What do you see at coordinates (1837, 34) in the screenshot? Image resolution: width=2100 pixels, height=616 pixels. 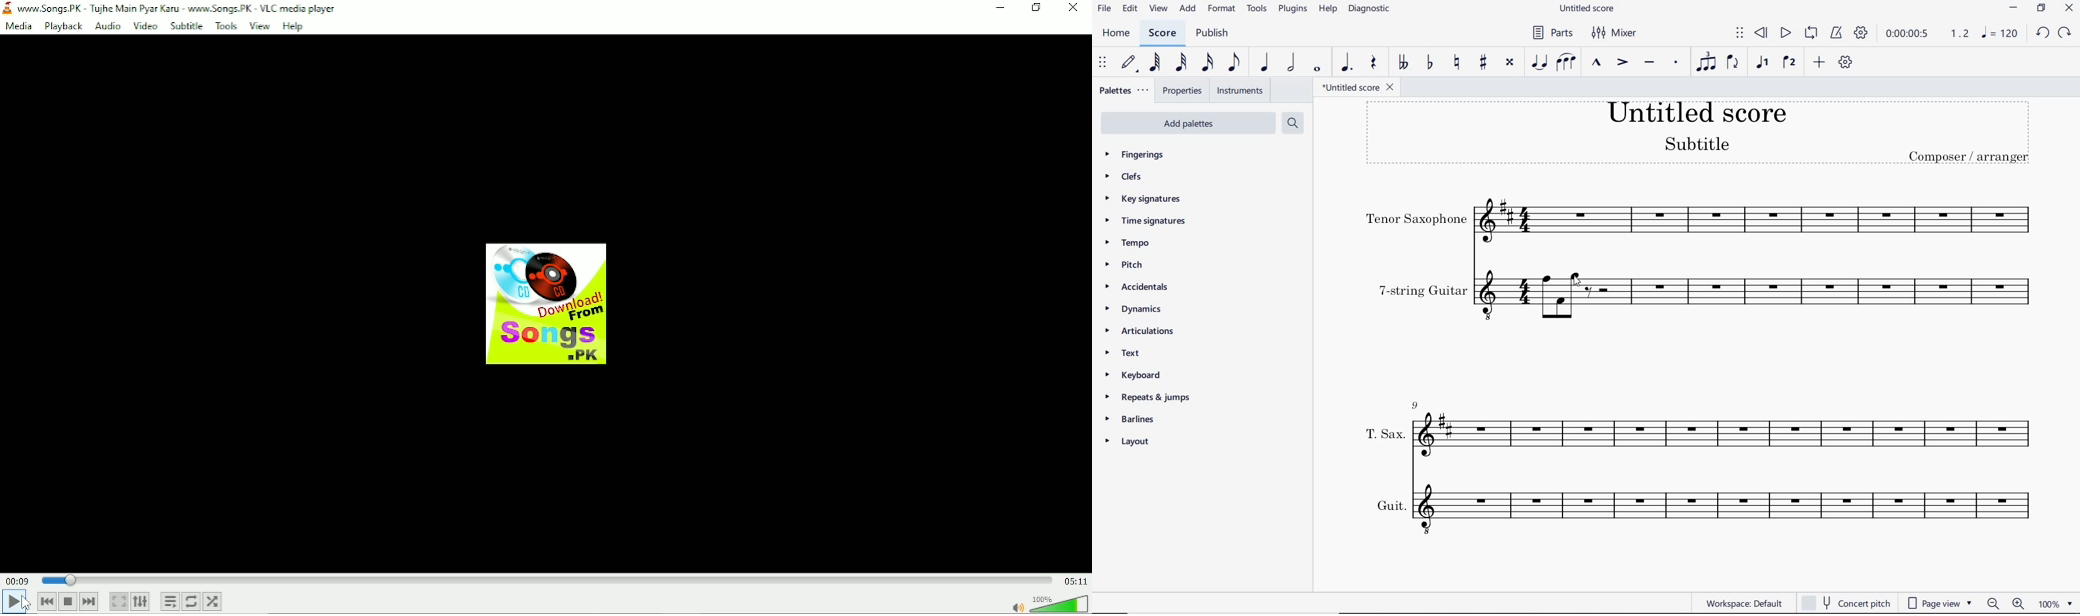 I see `METRONOME` at bounding box center [1837, 34].